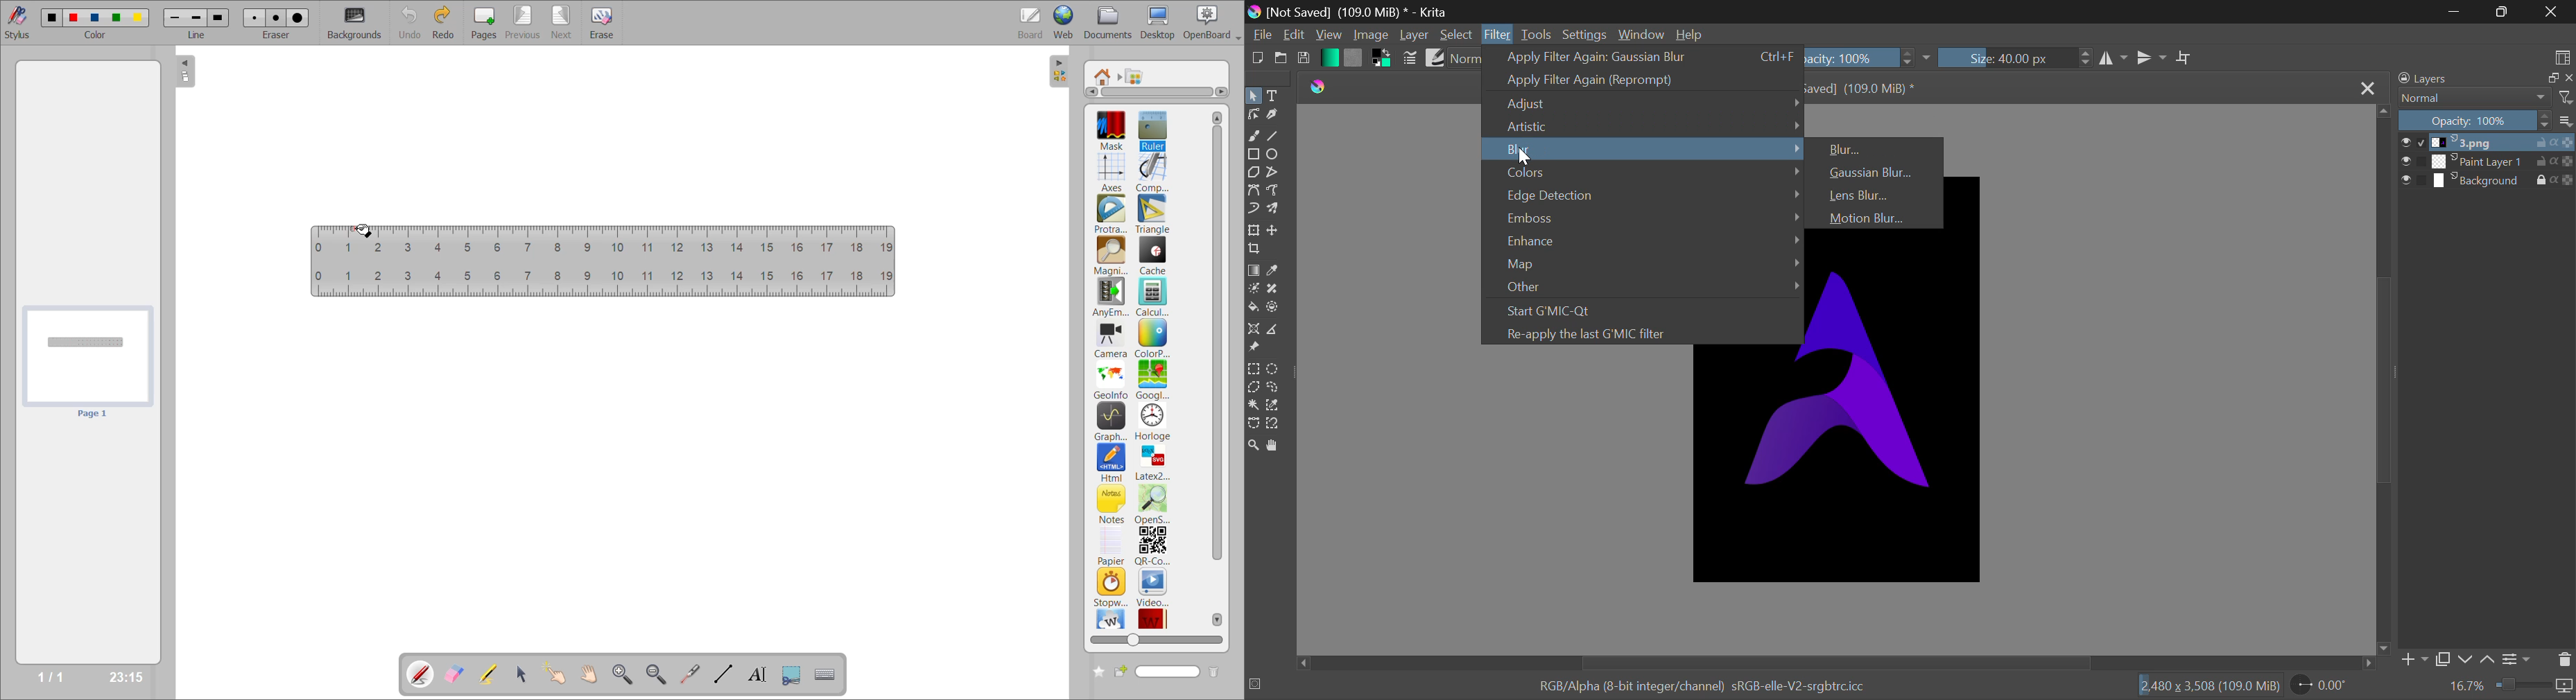  I want to click on 3.png, so click(2488, 143).